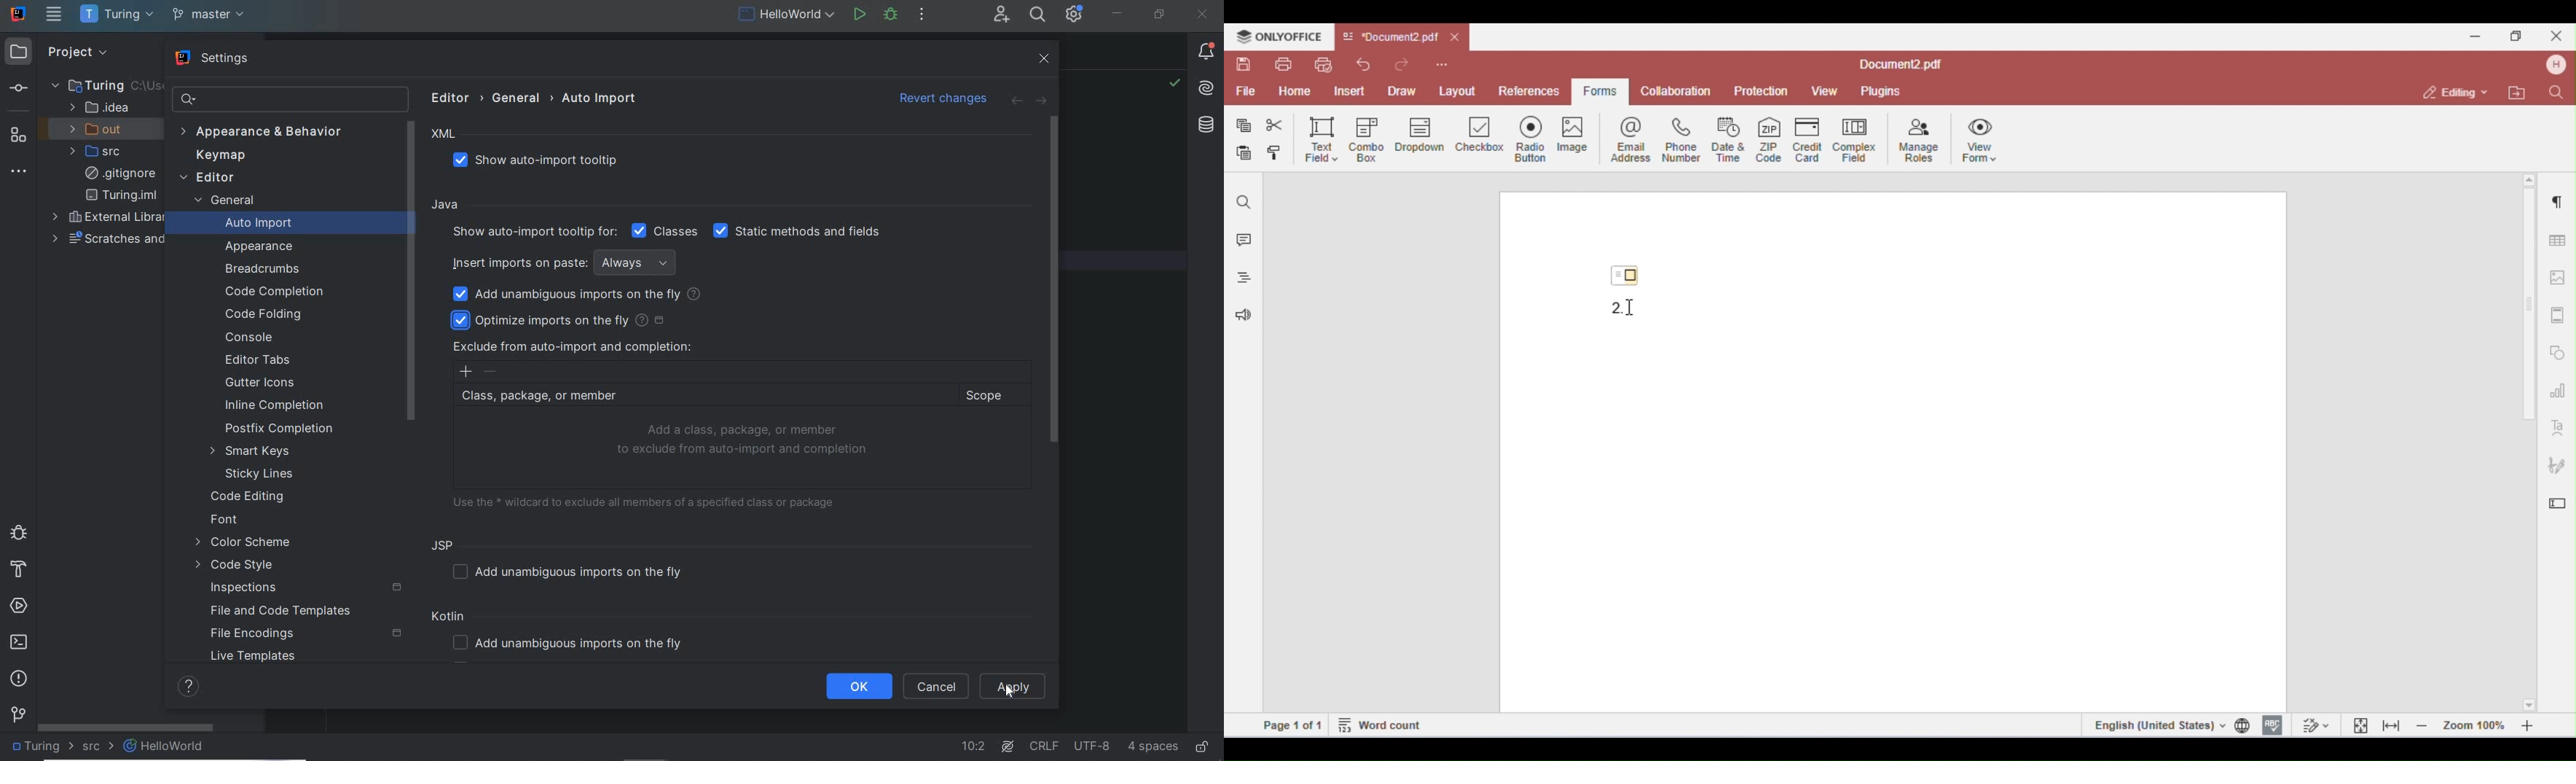 The height and width of the screenshot is (784, 2576). Describe the element at coordinates (280, 407) in the screenshot. I see `INLINE COMPLETION` at that location.